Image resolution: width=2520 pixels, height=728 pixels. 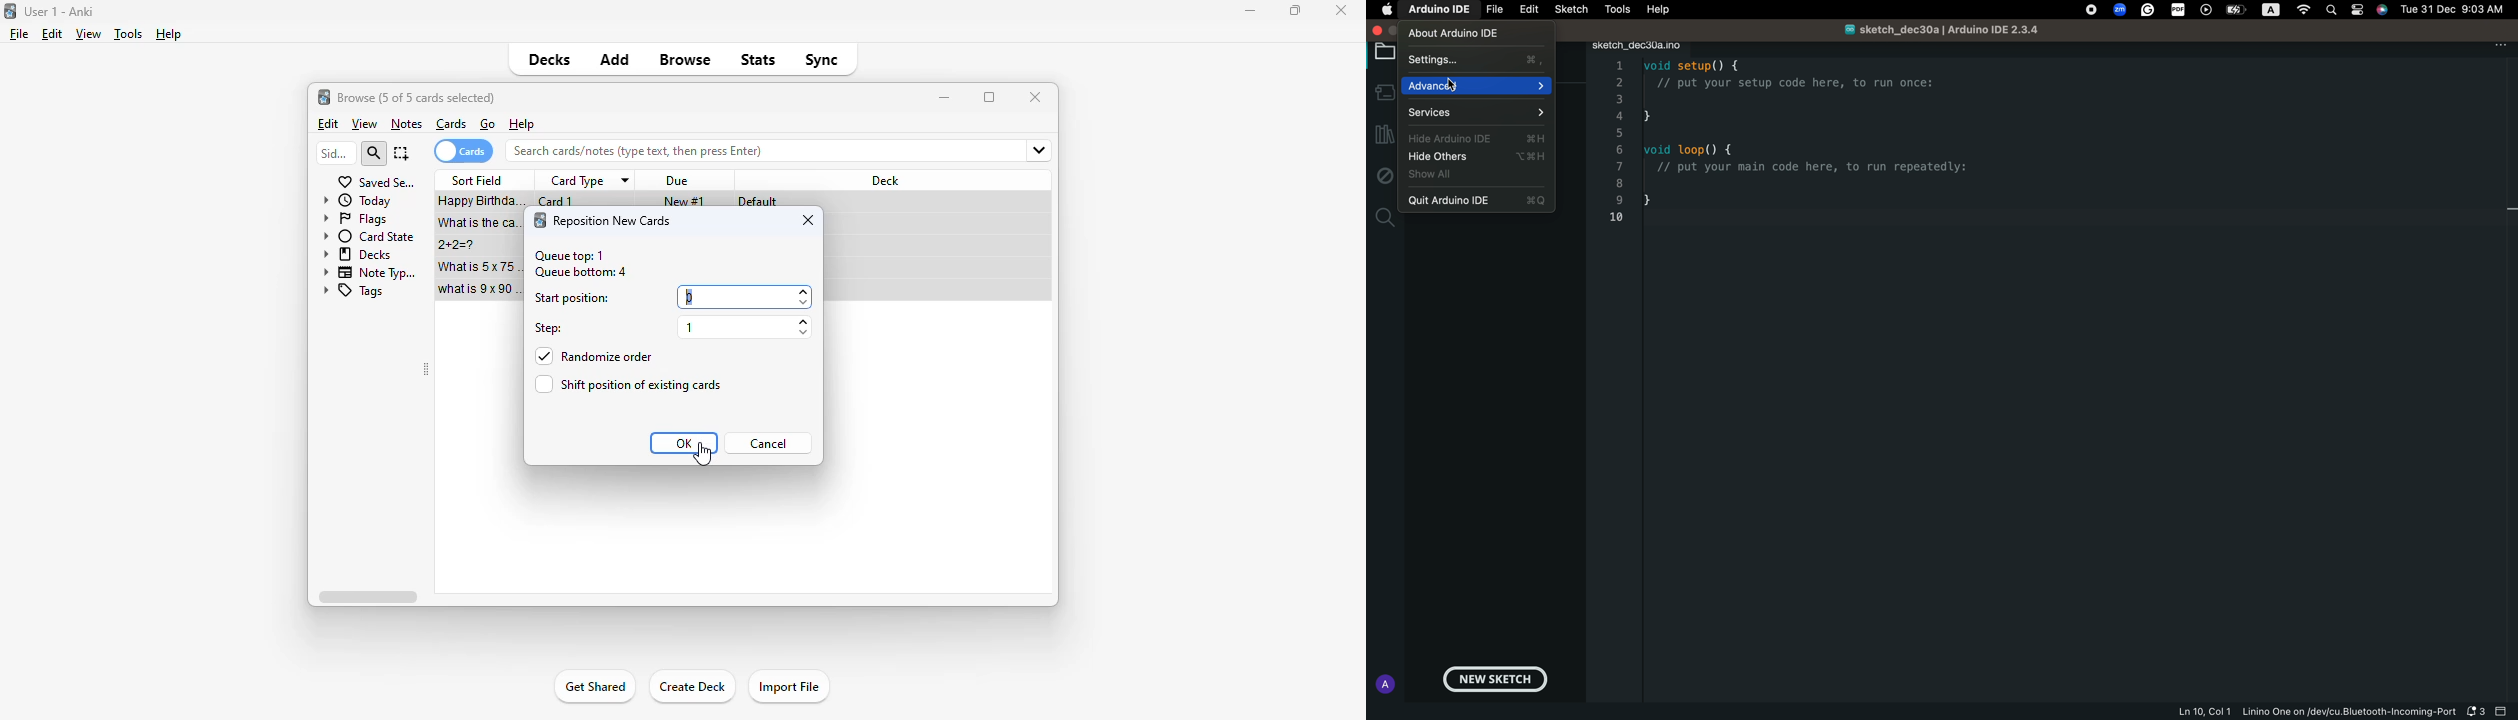 I want to click on what is 5x75=?, so click(x=483, y=266).